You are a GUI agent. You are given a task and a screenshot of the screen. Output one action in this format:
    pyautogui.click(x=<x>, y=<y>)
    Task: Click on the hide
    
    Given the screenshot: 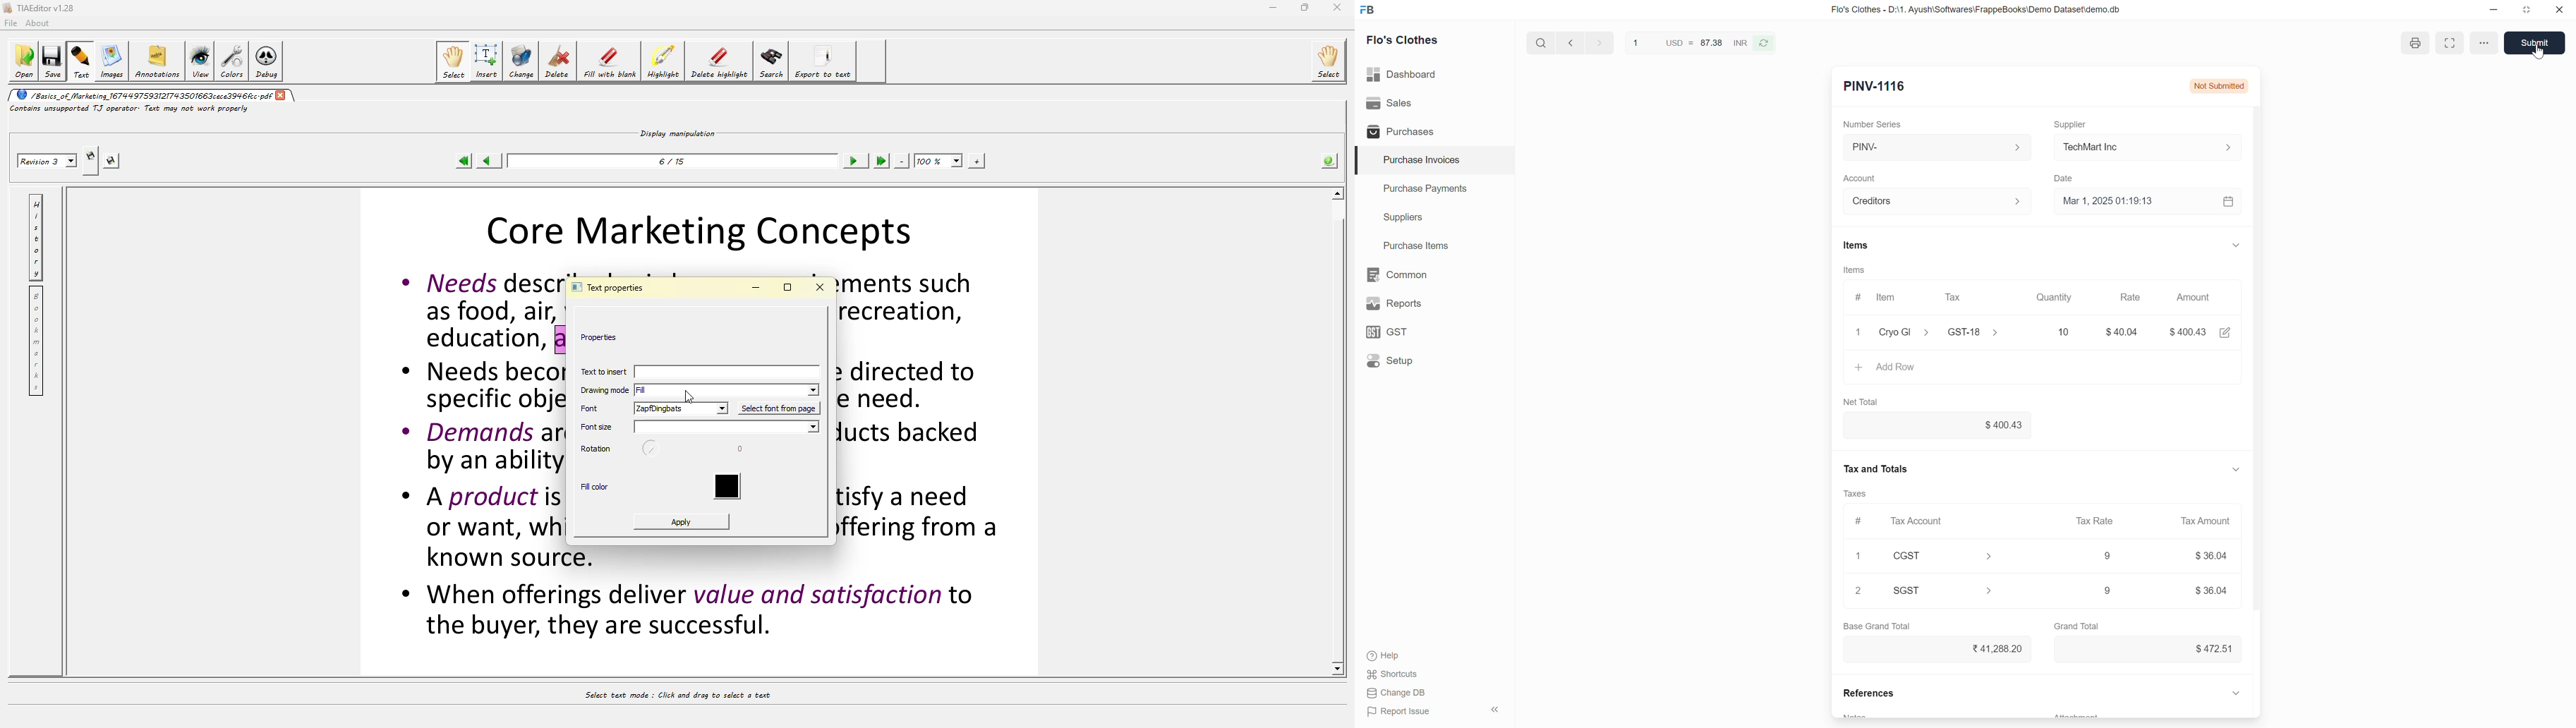 What is the action you would take?
    pyautogui.click(x=1494, y=707)
    